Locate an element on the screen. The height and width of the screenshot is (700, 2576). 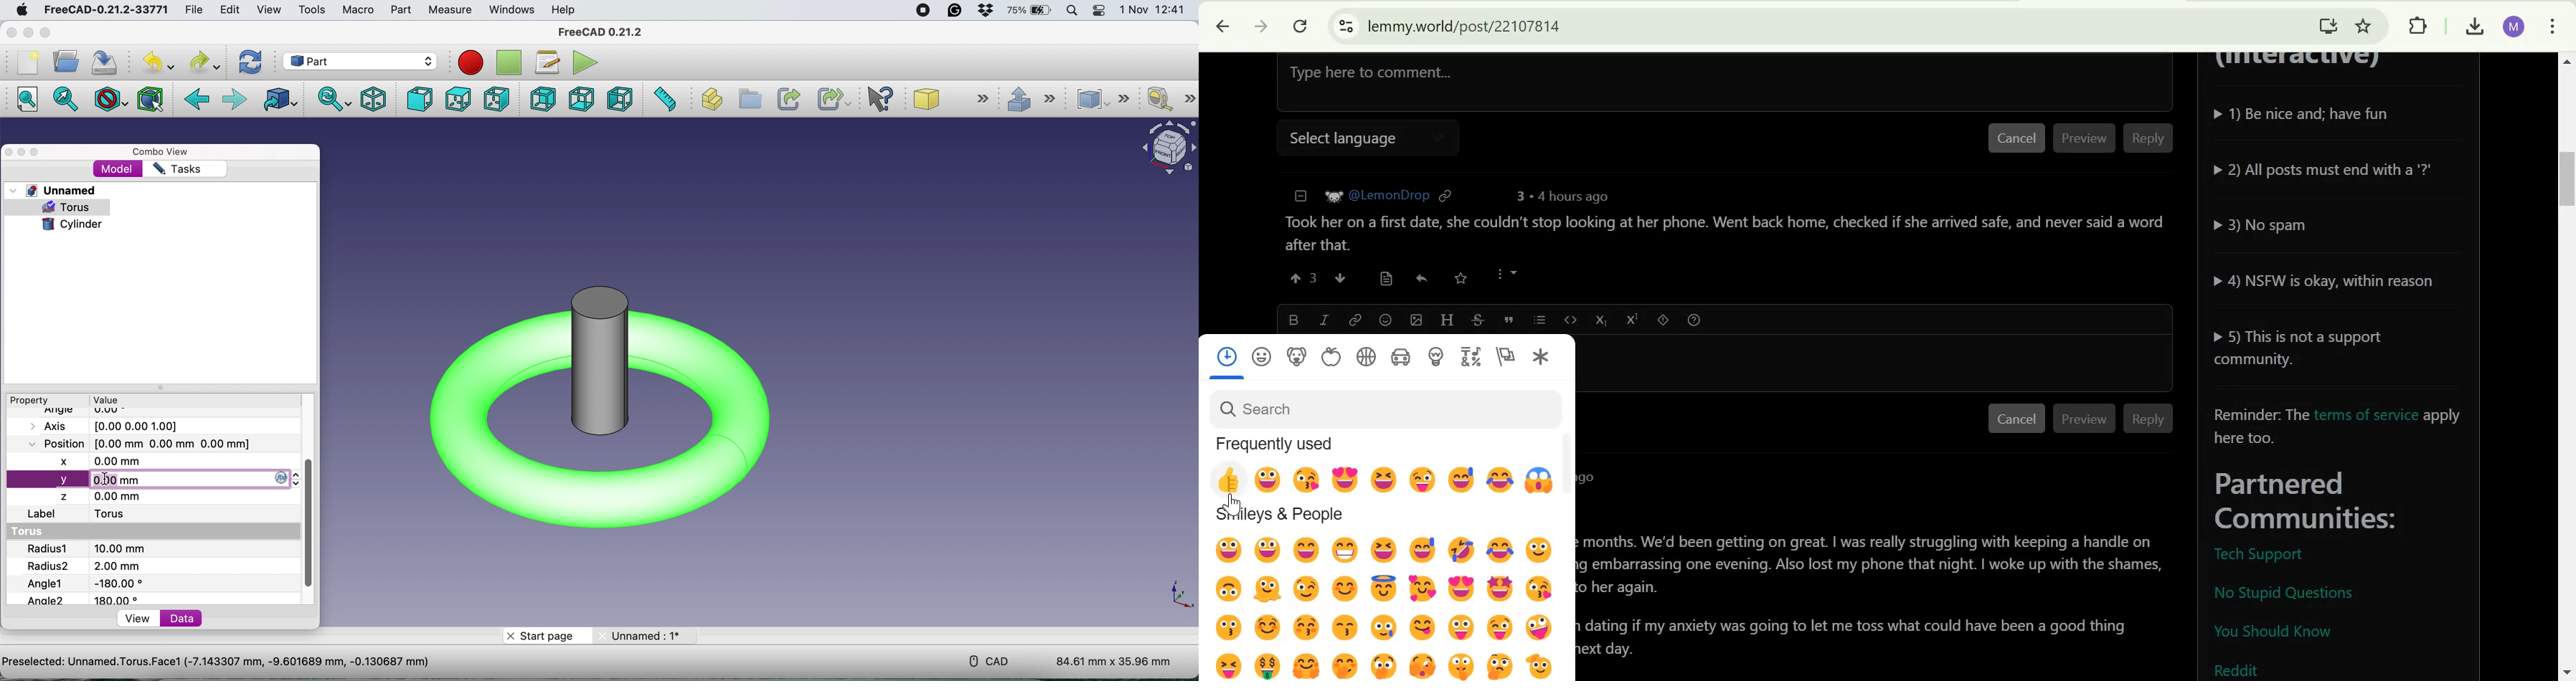
create part is located at coordinates (711, 101).